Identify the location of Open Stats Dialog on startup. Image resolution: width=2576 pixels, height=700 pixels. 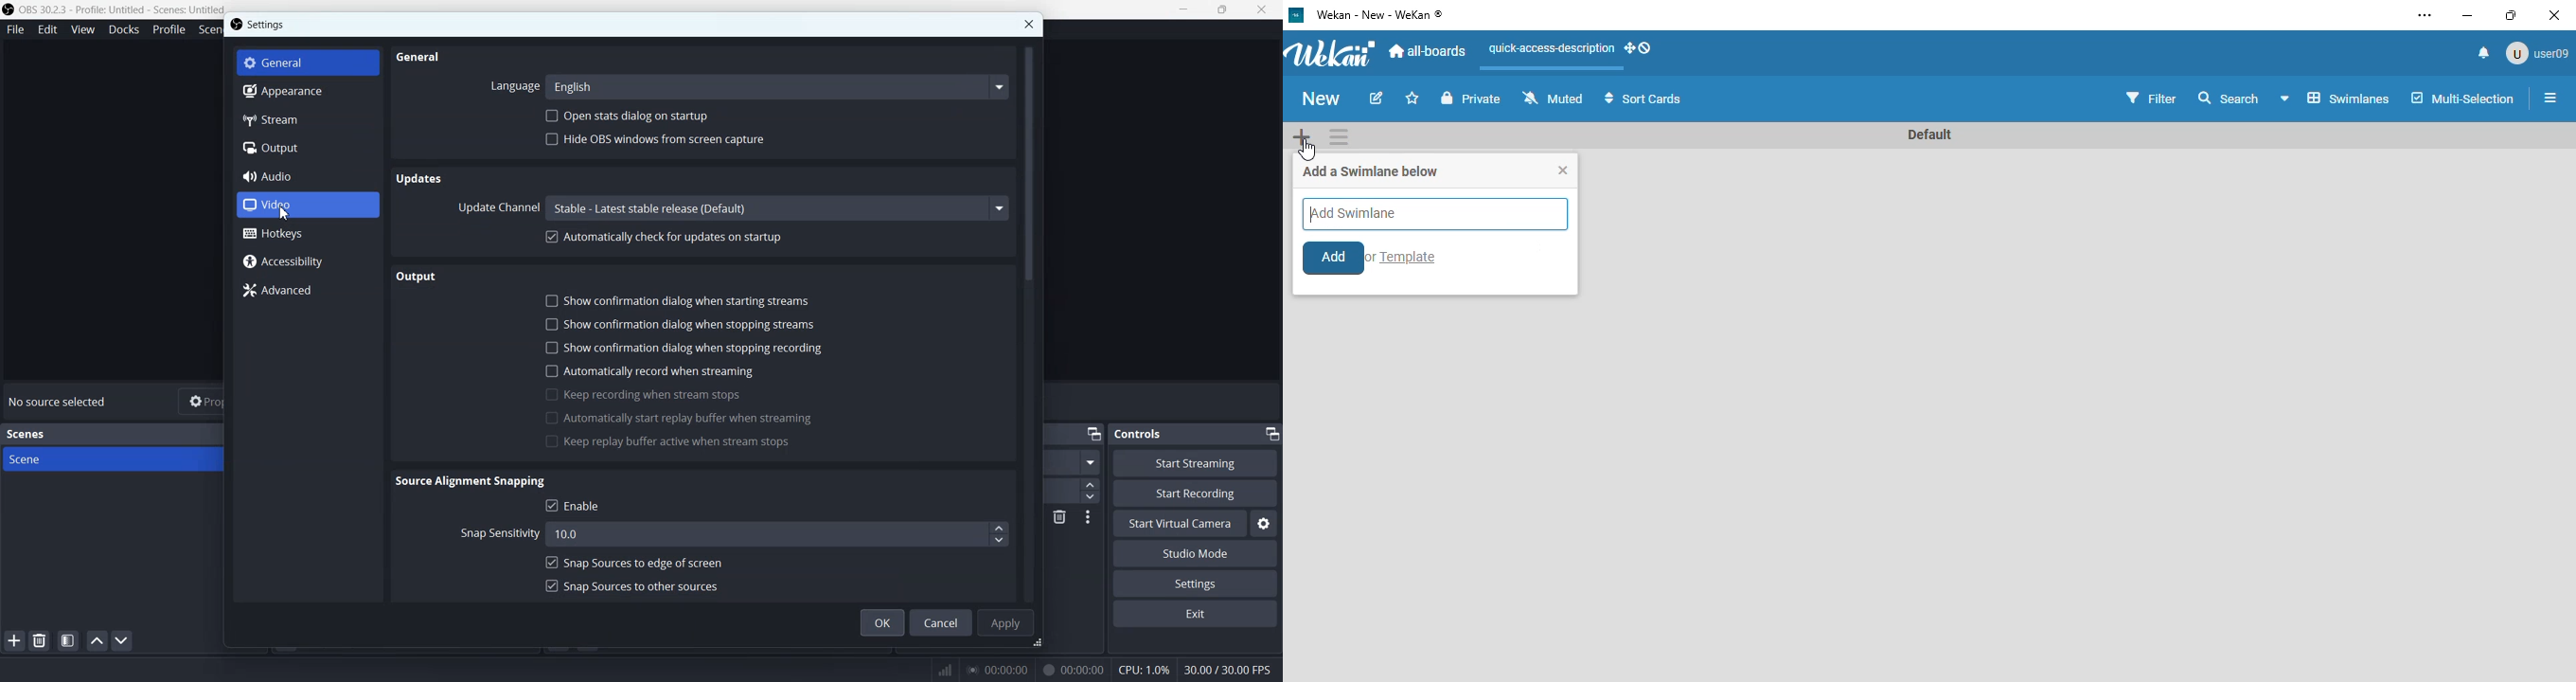
(628, 116).